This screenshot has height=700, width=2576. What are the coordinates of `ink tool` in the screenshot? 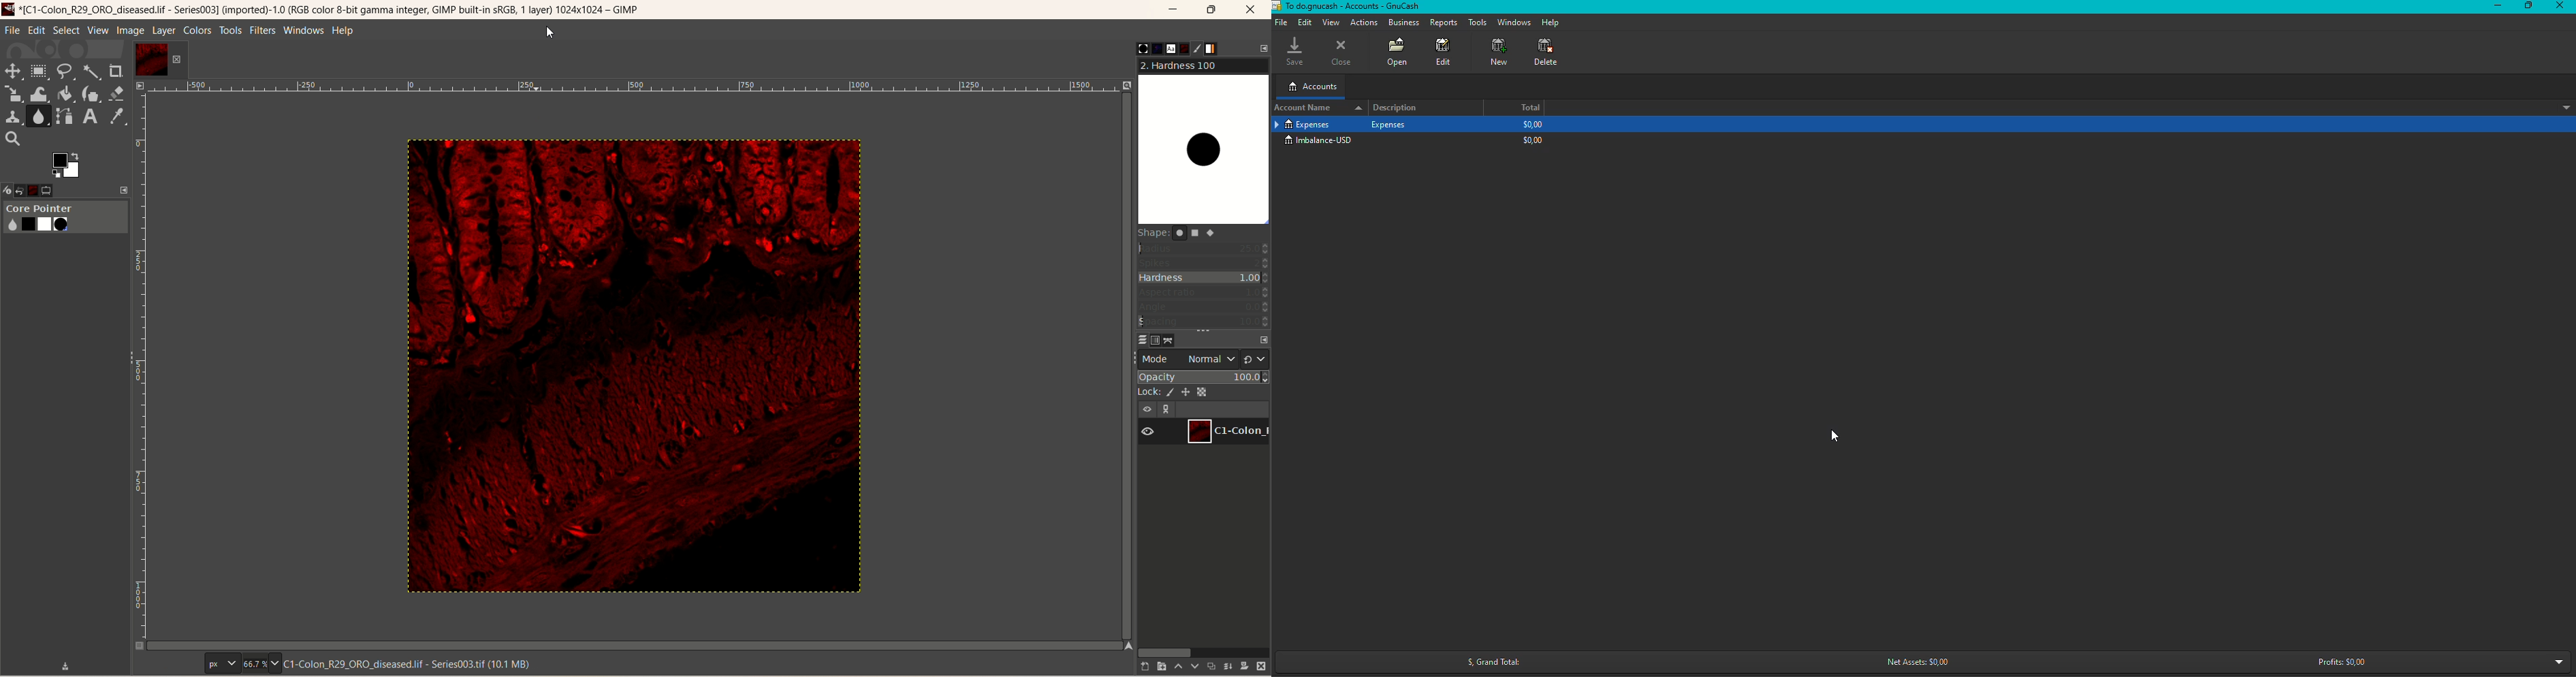 It's located at (91, 93).